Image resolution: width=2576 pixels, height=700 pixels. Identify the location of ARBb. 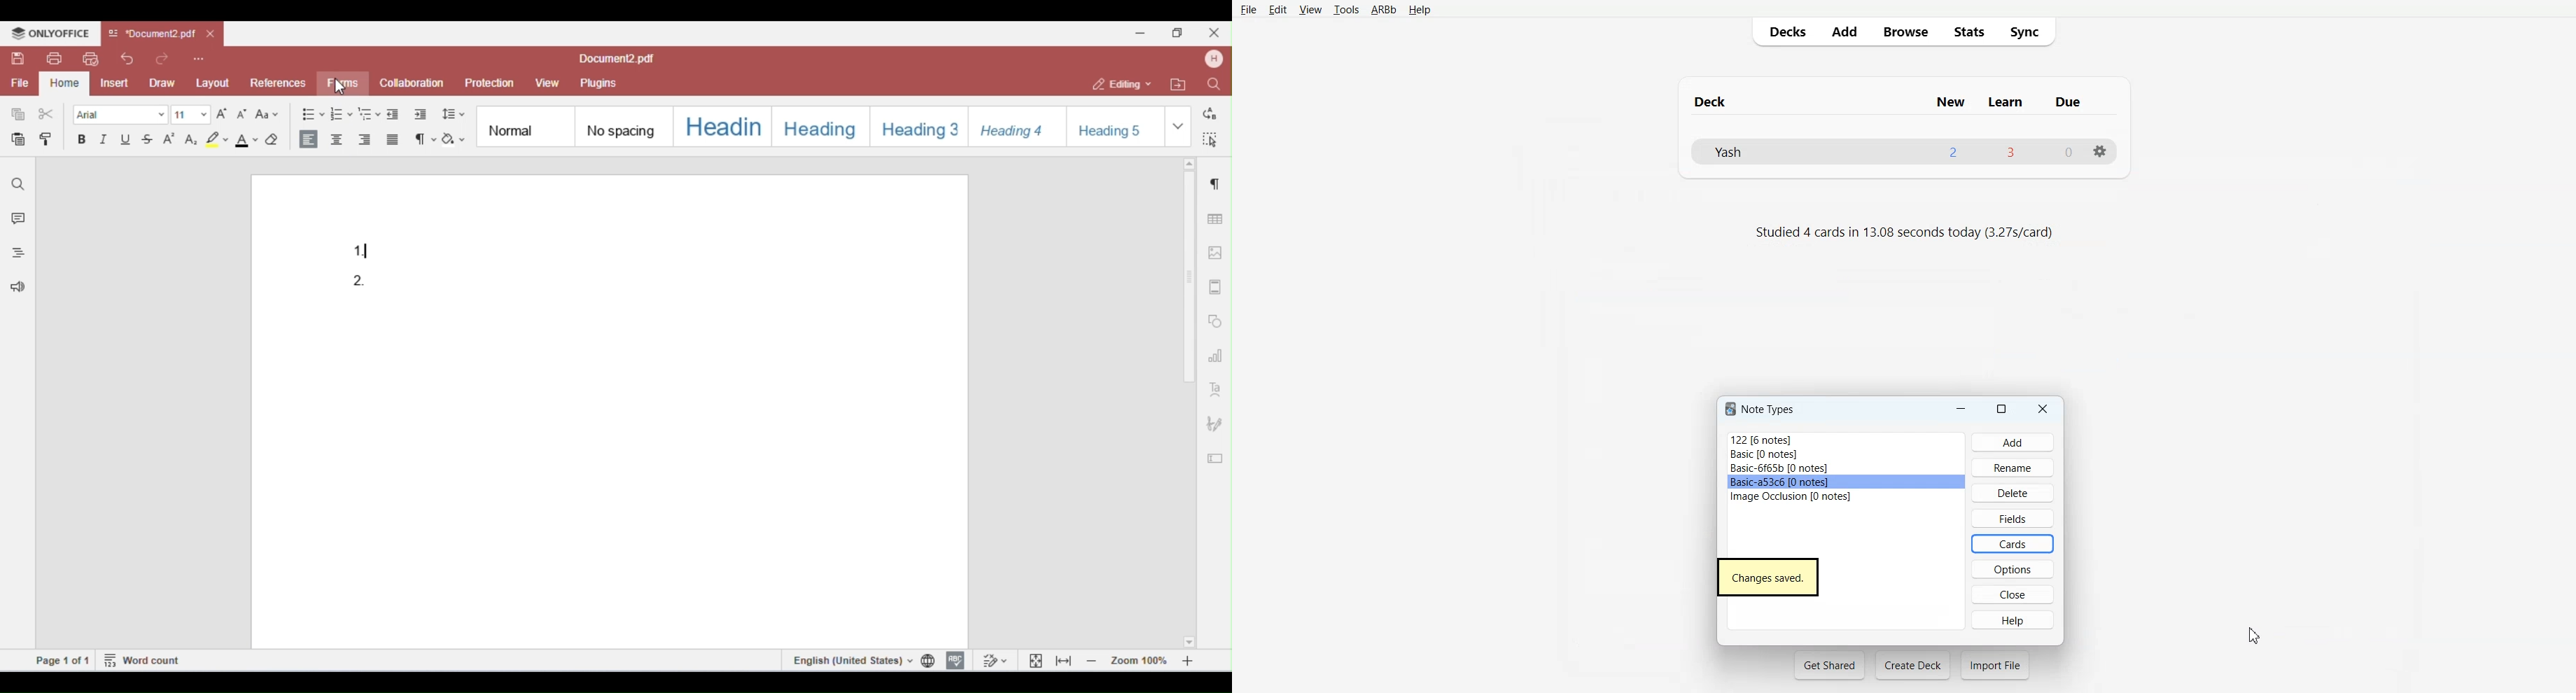
(1382, 10).